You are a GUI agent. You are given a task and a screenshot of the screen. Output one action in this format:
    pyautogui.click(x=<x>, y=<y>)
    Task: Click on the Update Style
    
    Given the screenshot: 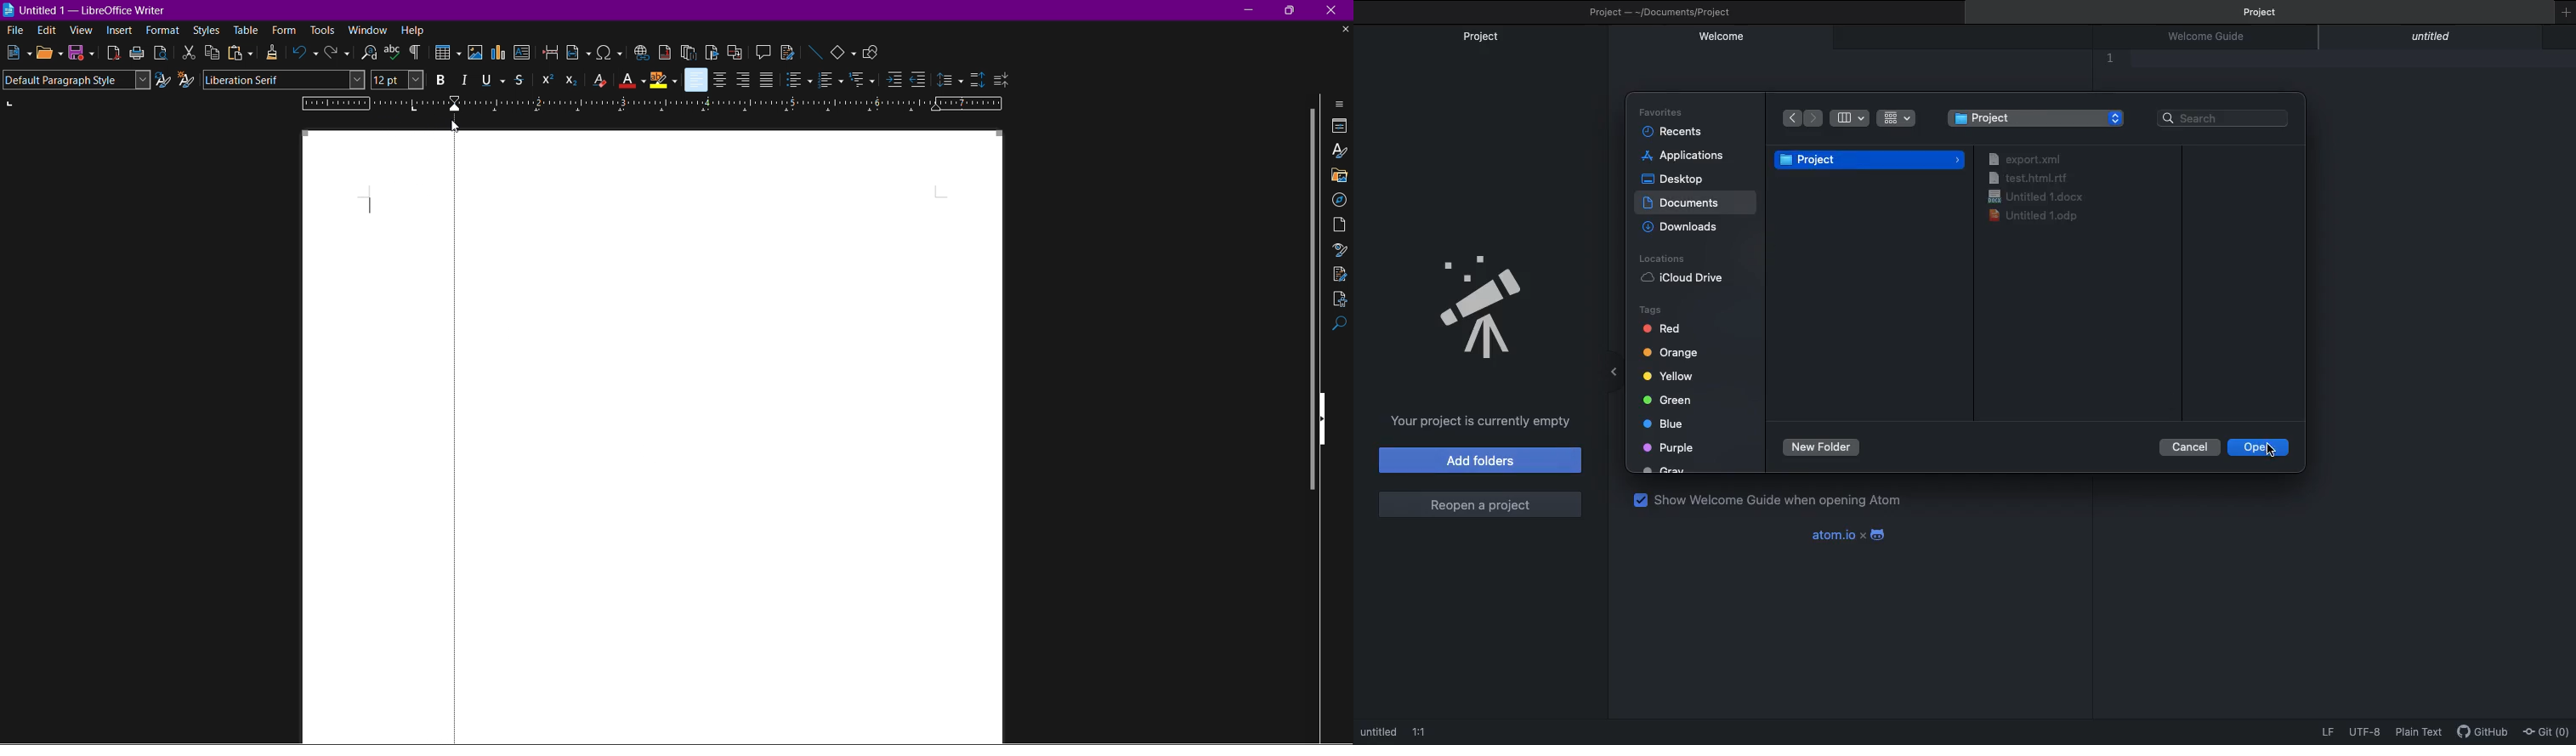 What is the action you would take?
    pyautogui.click(x=163, y=81)
    